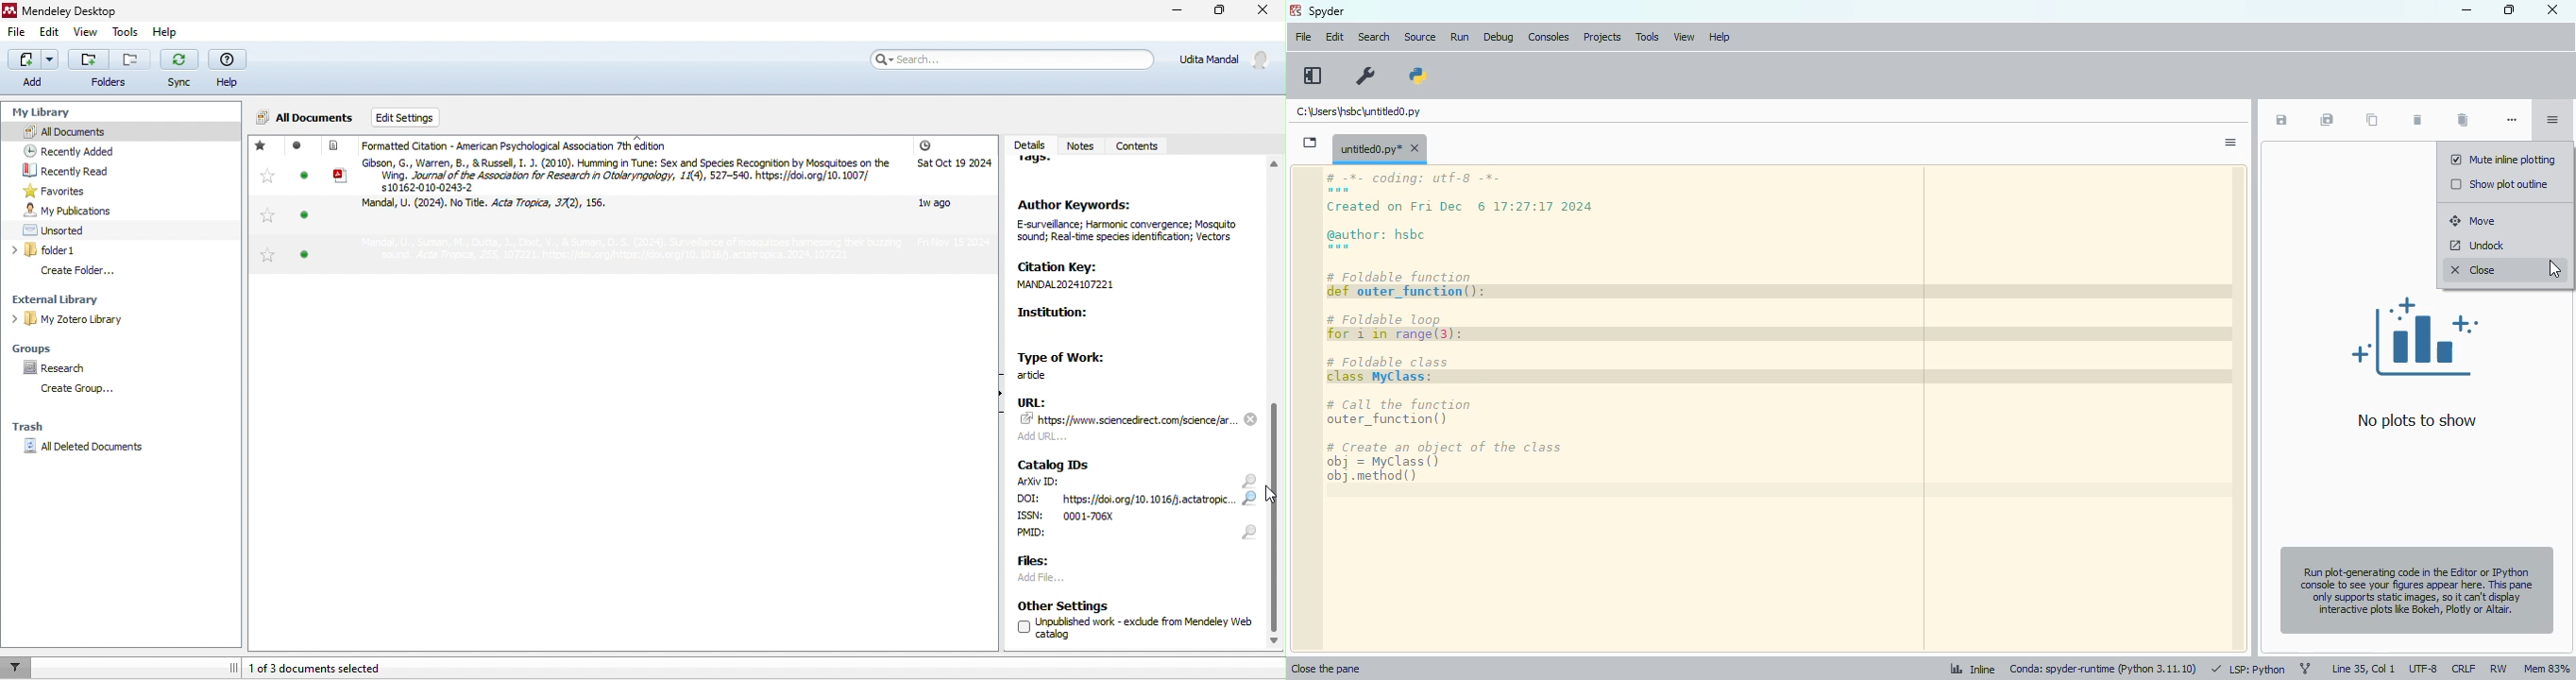  Describe the element at coordinates (1061, 536) in the screenshot. I see `PMID` at that location.